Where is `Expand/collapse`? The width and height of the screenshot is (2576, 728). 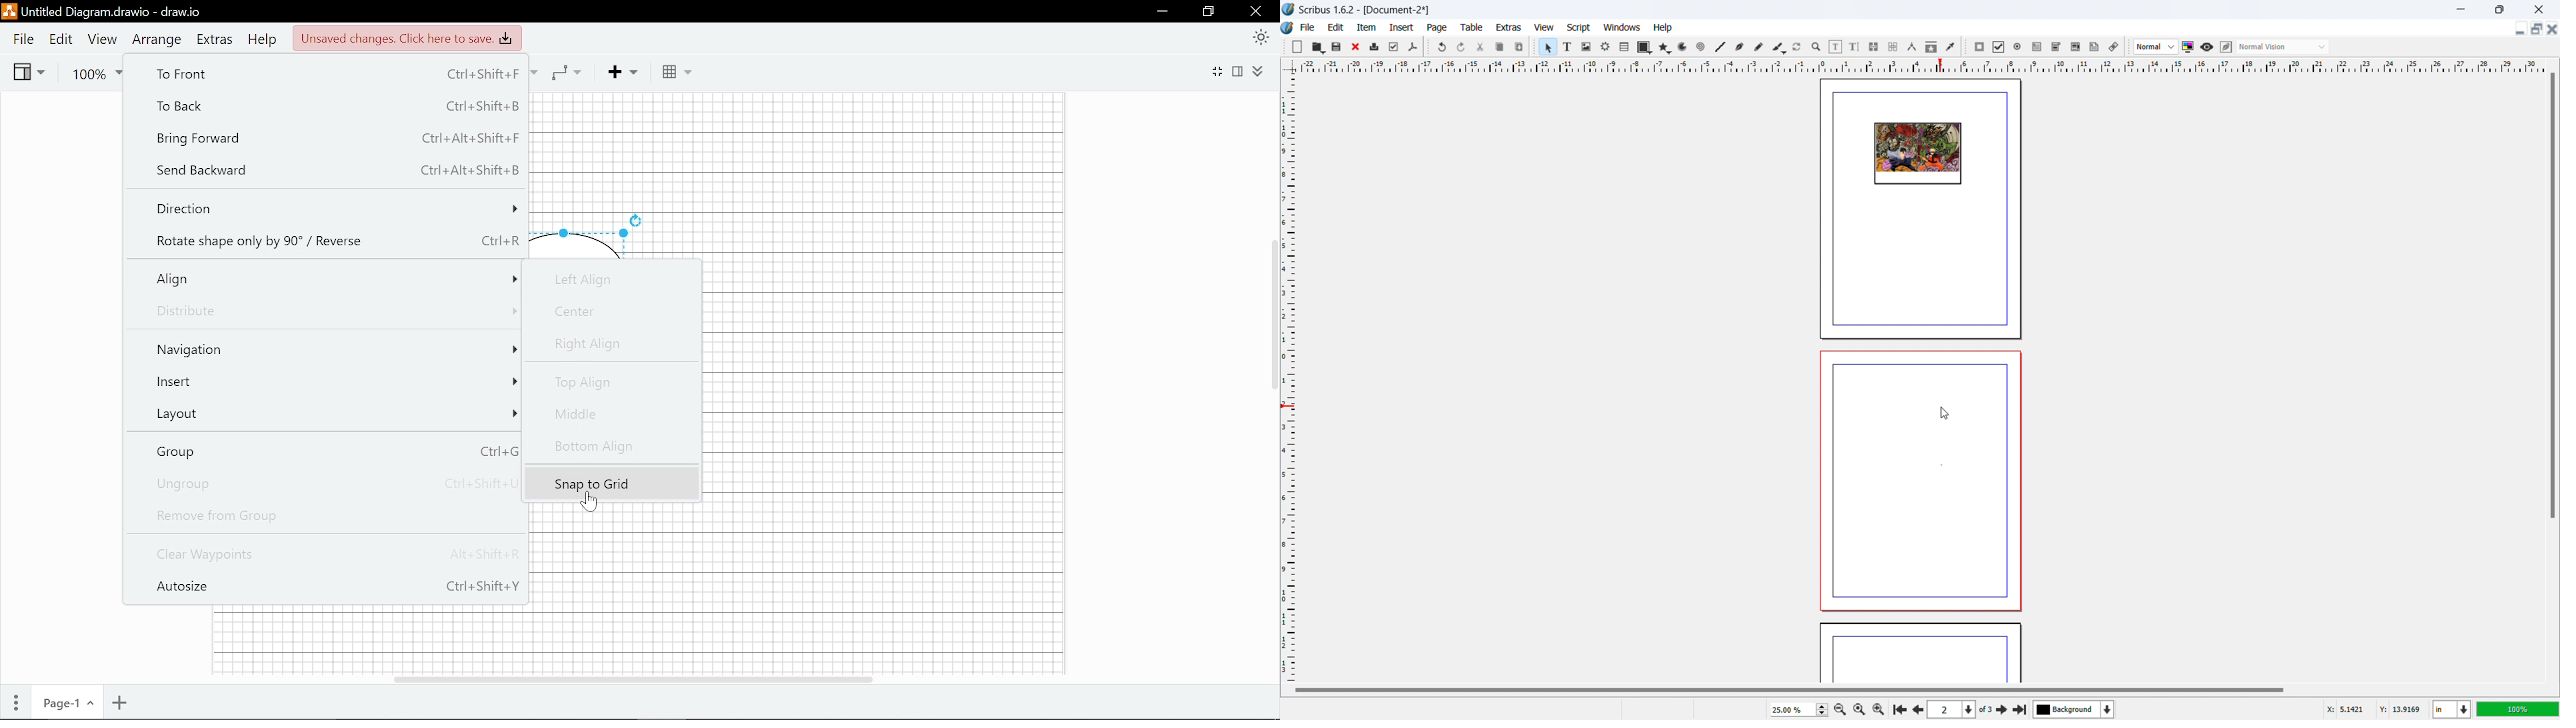 Expand/collapse is located at coordinates (1259, 71).